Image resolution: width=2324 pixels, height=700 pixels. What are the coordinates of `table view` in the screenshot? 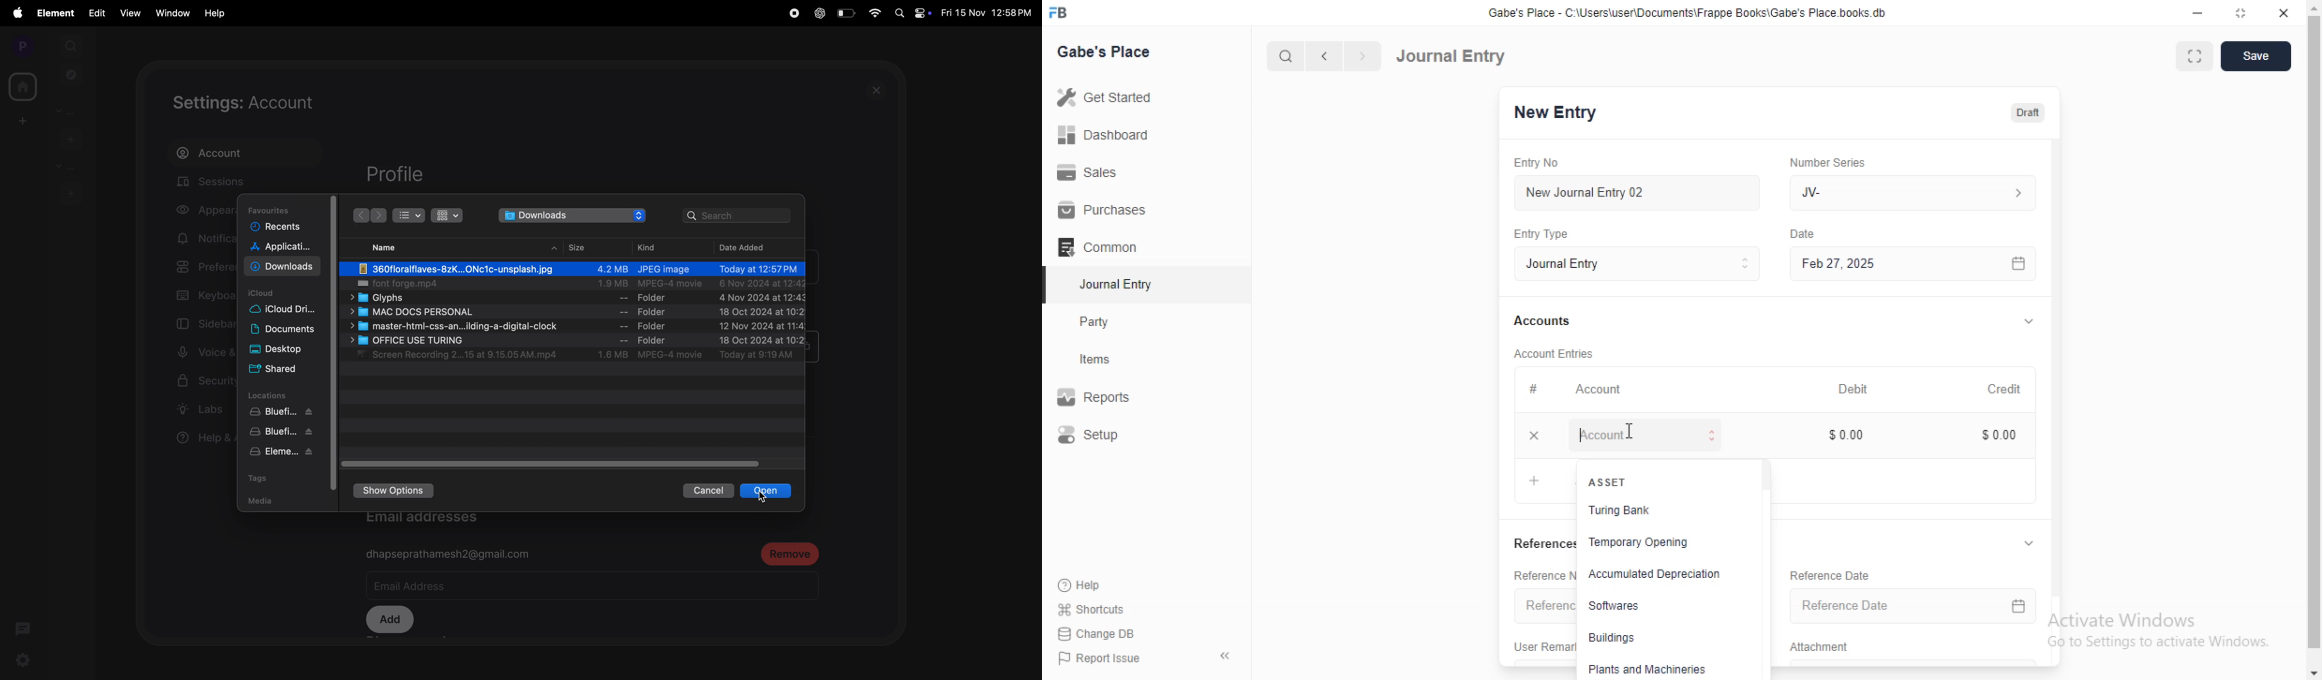 It's located at (451, 216).